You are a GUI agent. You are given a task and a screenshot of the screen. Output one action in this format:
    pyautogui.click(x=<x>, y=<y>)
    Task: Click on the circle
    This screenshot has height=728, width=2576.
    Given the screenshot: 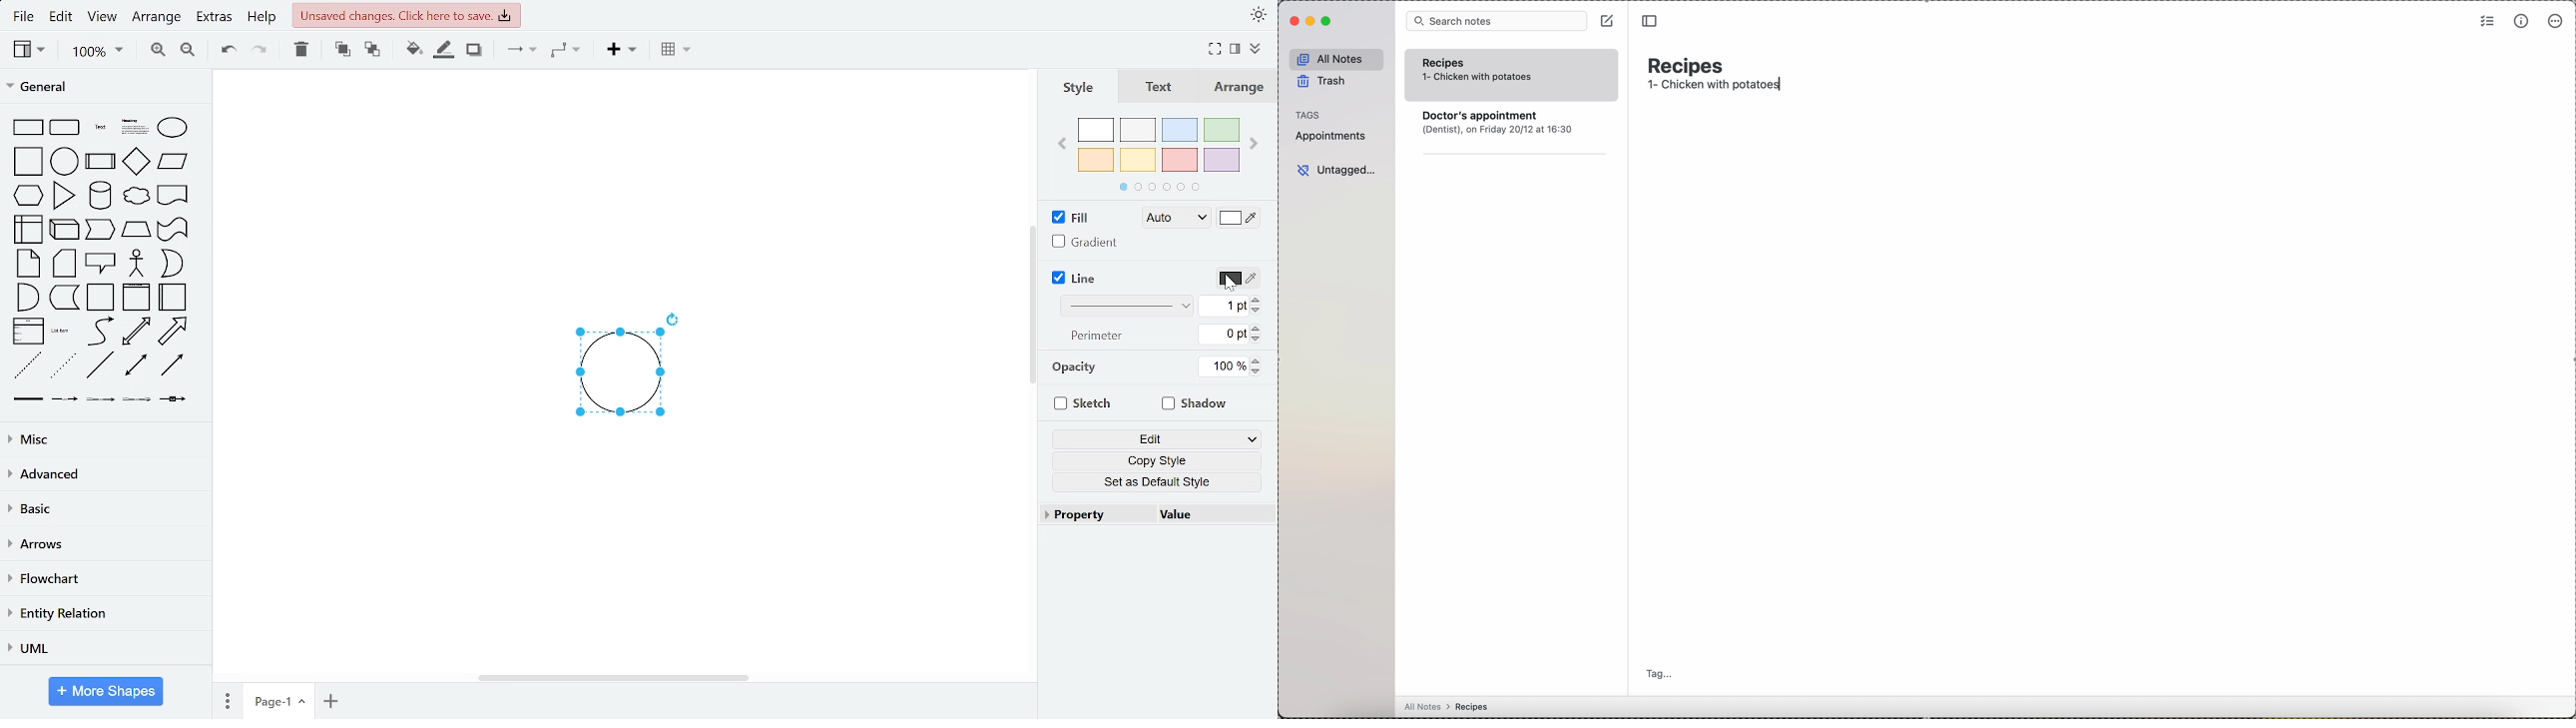 What is the action you would take?
    pyautogui.click(x=66, y=162)
    